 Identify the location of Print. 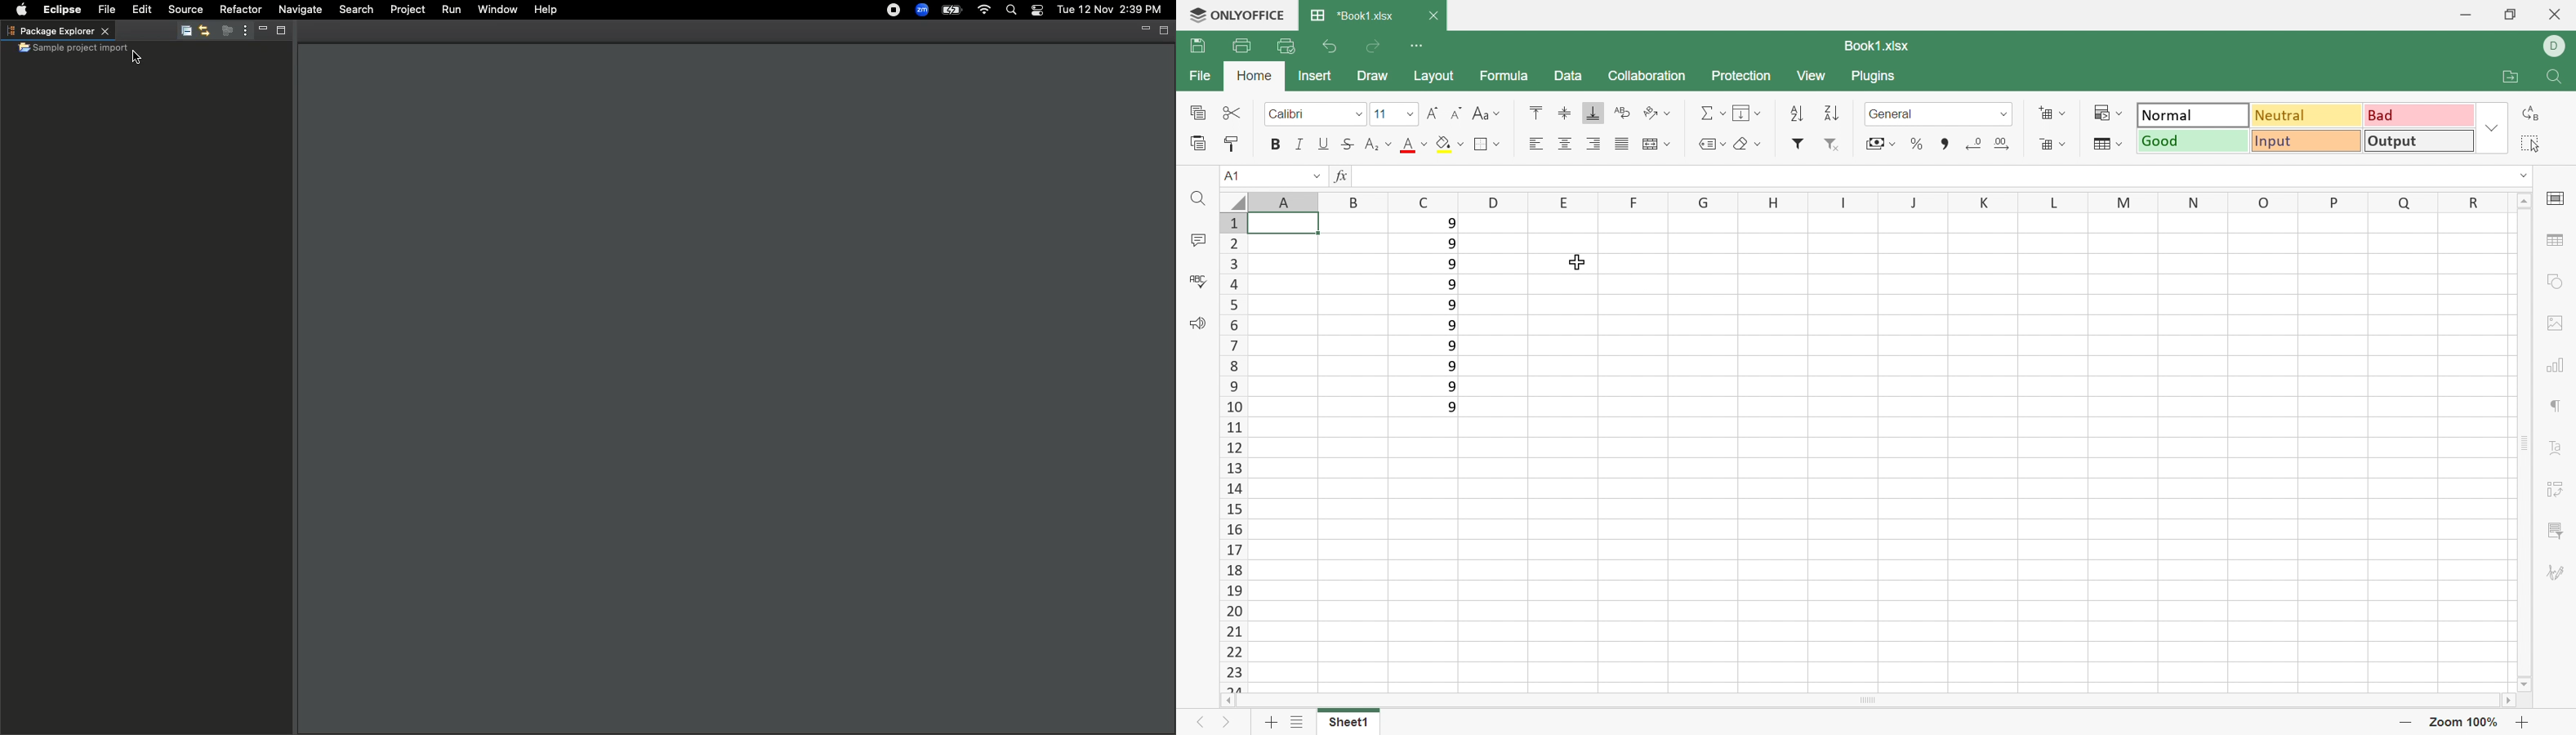
(1240, 45).